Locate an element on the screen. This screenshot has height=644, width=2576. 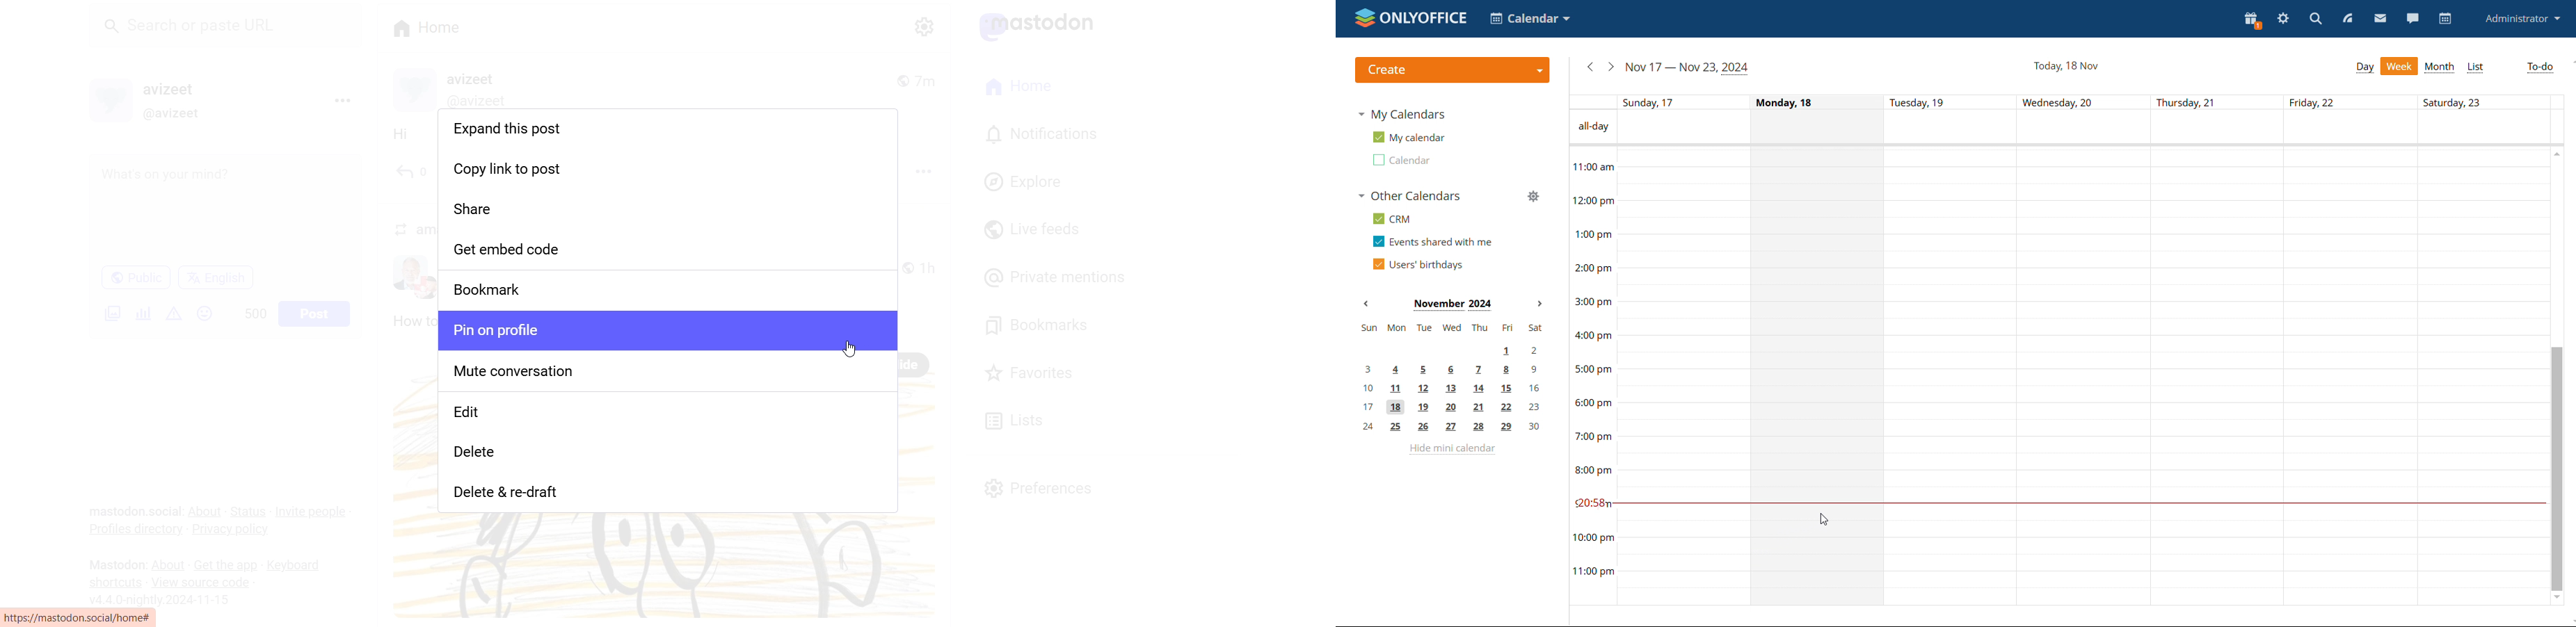
previous month is located at coordinates (1367, 303).